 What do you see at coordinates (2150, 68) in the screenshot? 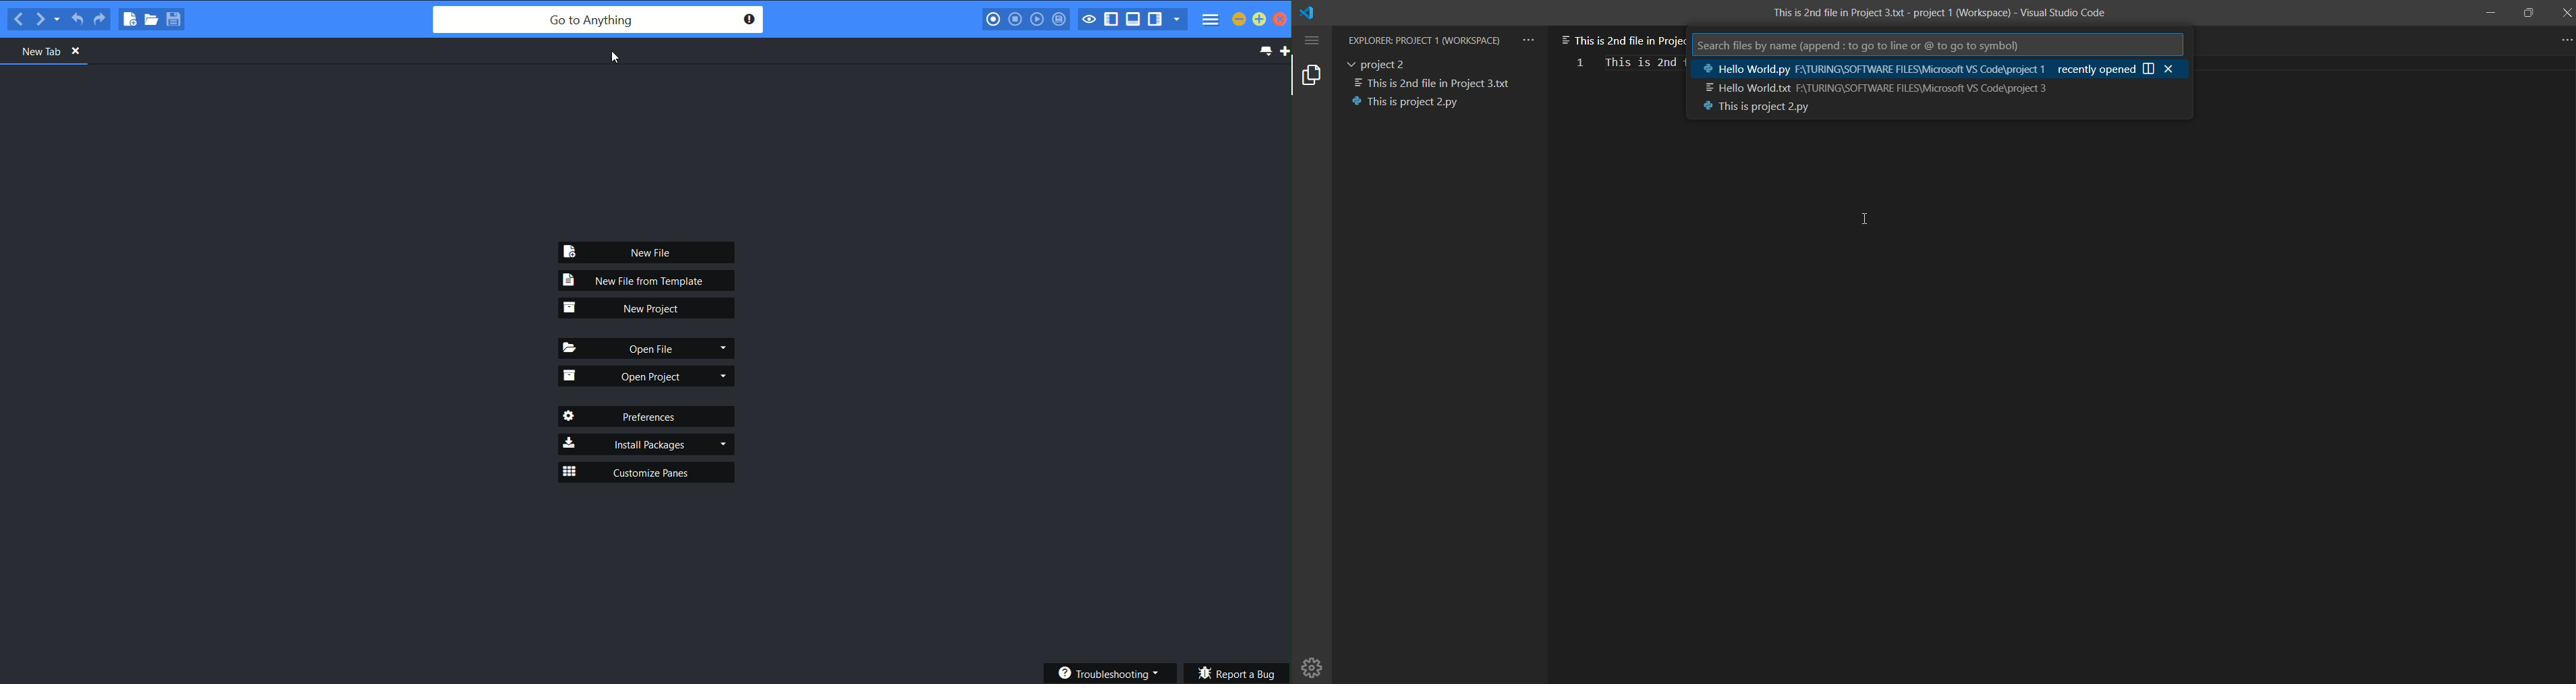
I see `split screen` at bounding box center [2150, 68].